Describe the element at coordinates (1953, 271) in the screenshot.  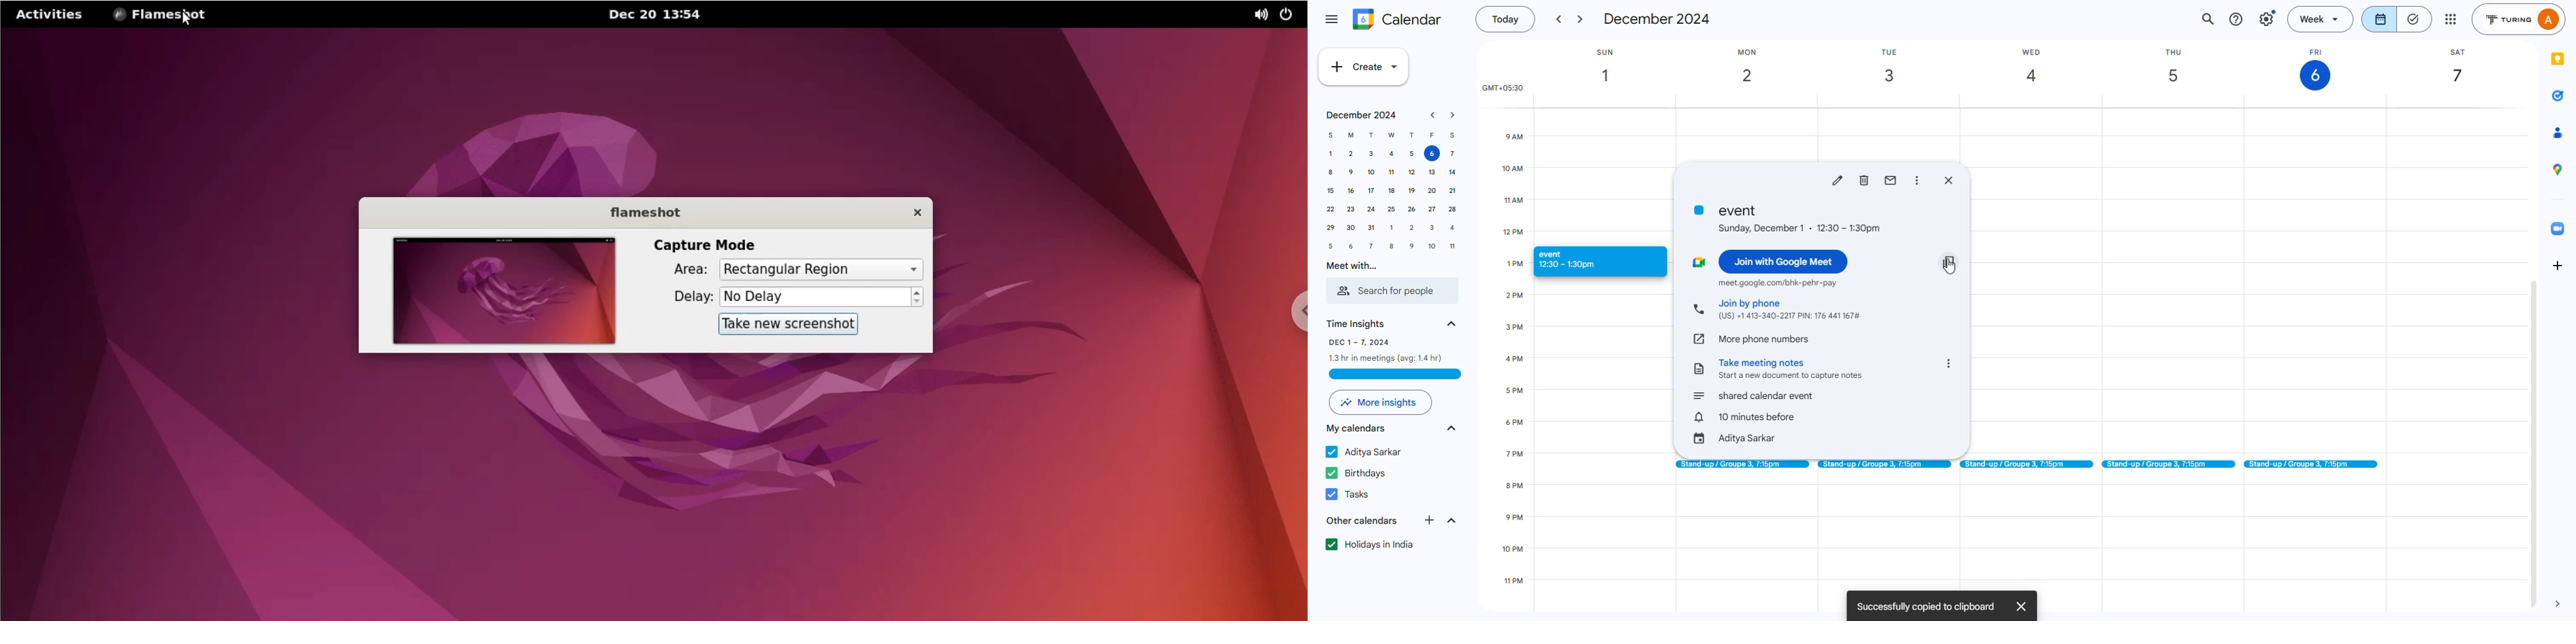
I see `cursor` at that location.